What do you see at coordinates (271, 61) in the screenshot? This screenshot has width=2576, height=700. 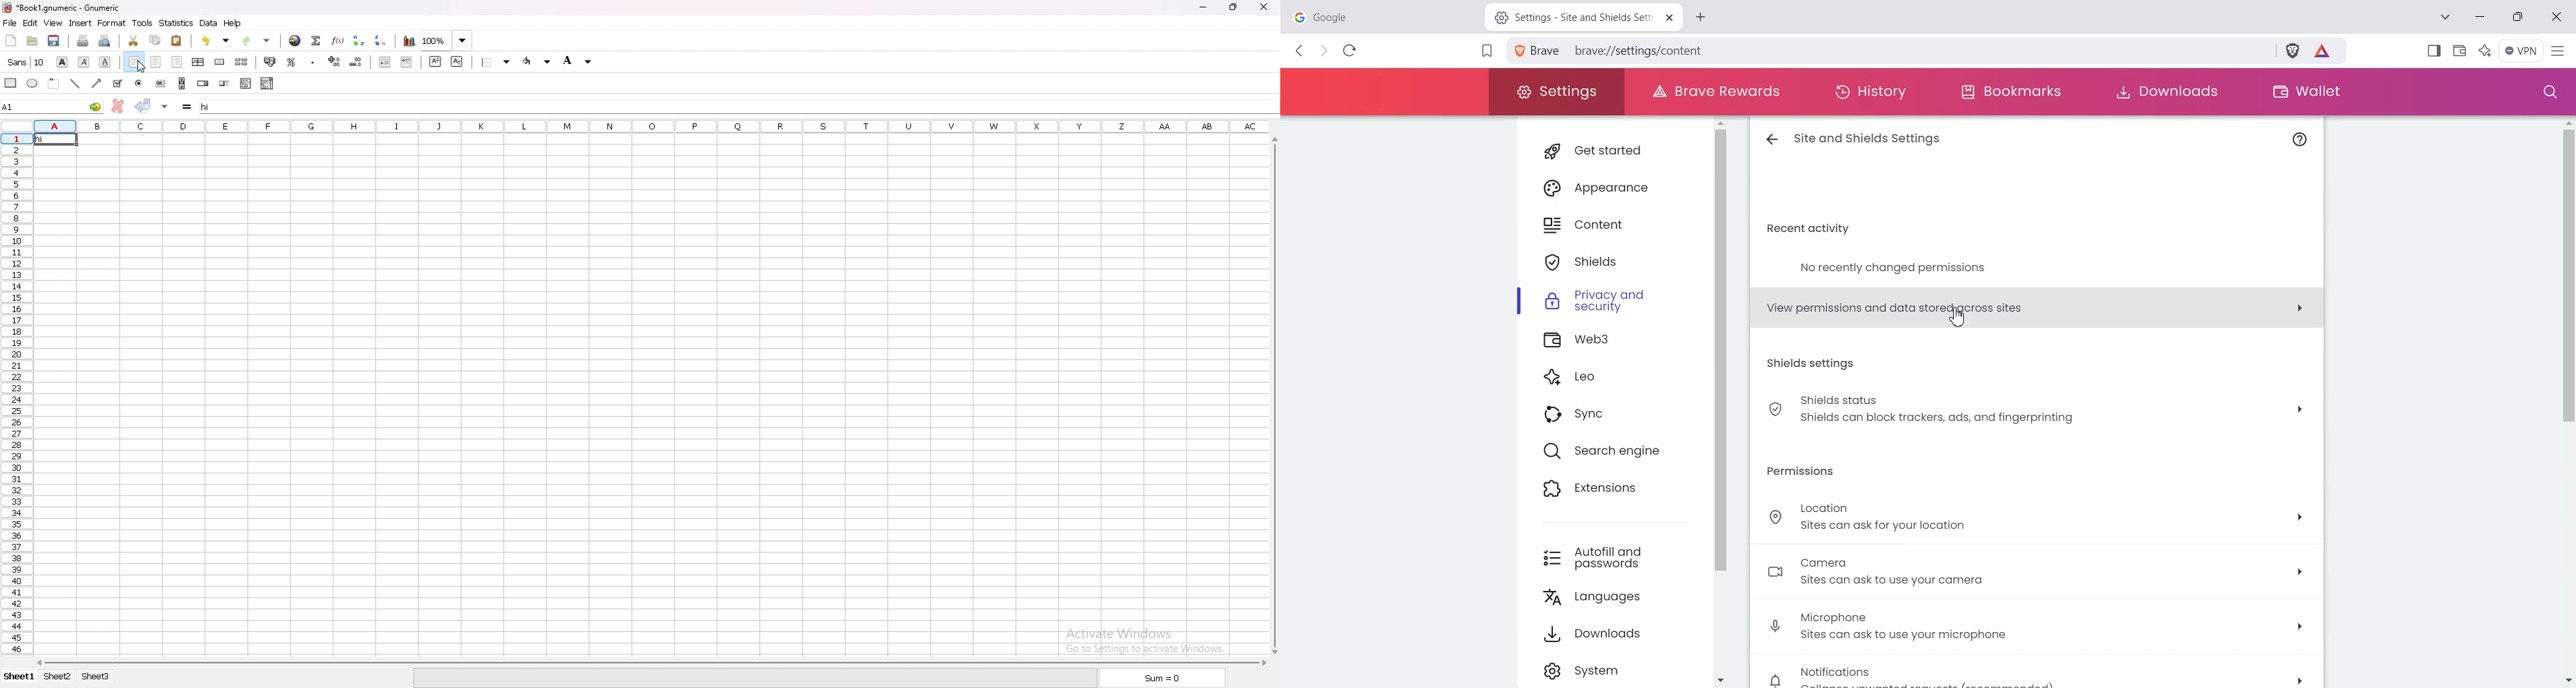 I see `accounting` at bounding box center [271, 61].